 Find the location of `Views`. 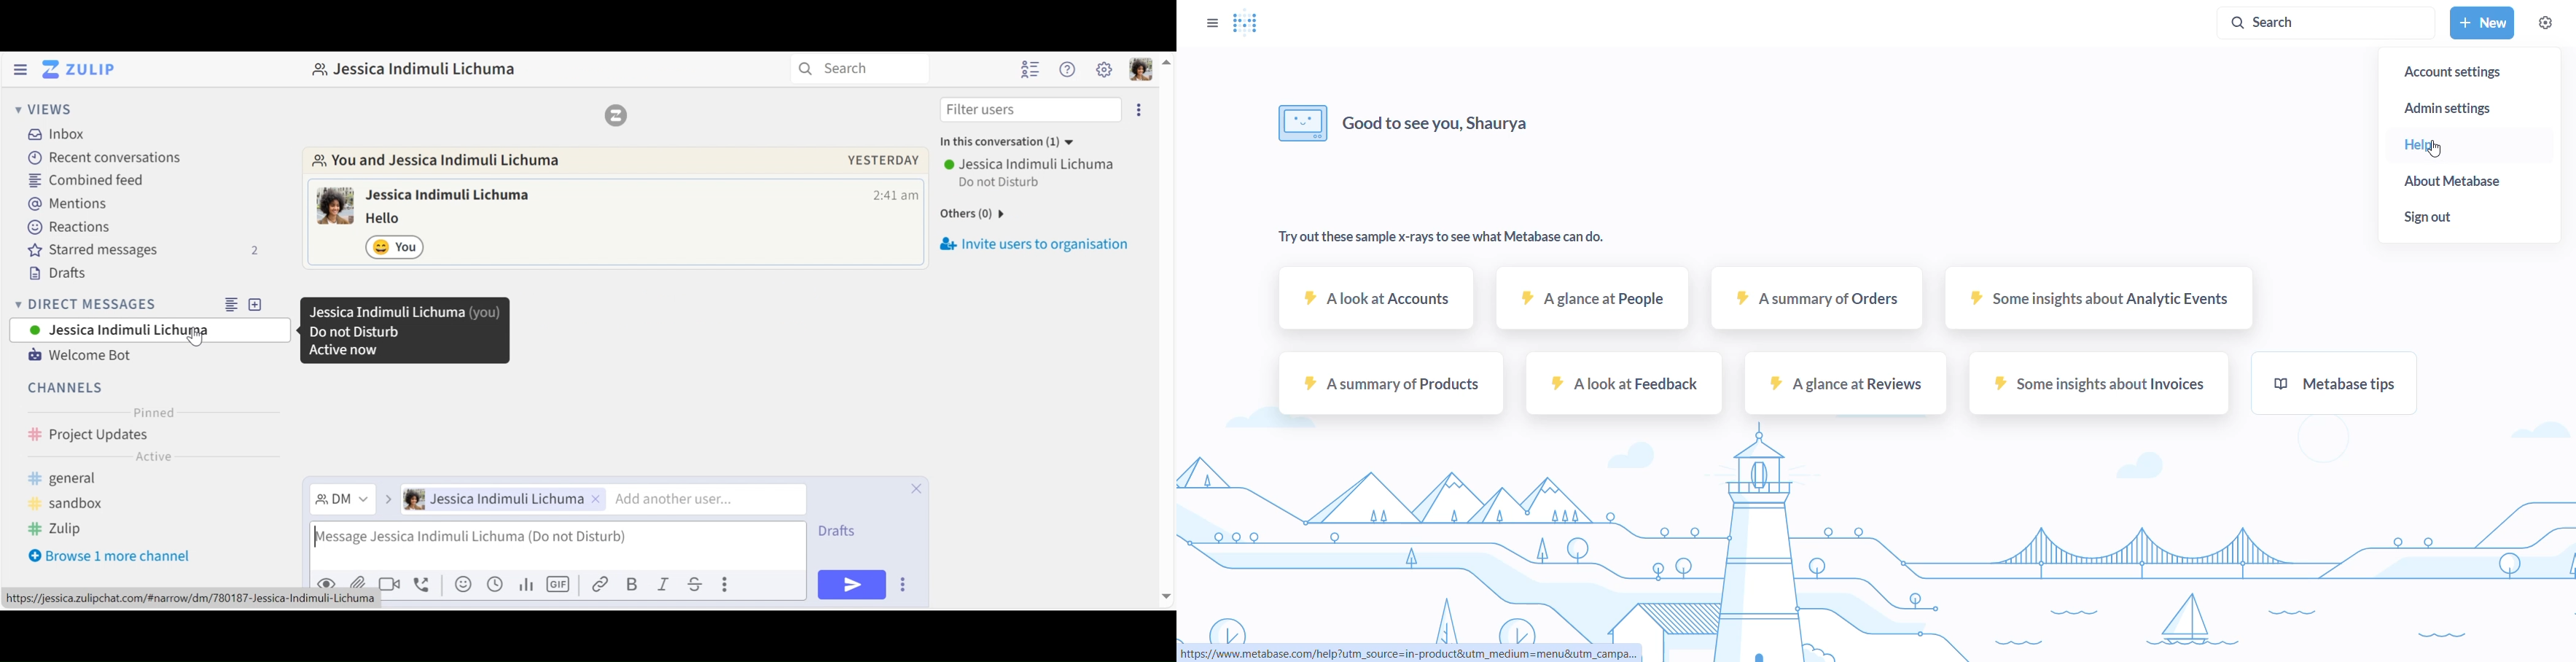

Views is located at coordinates (44, 110).